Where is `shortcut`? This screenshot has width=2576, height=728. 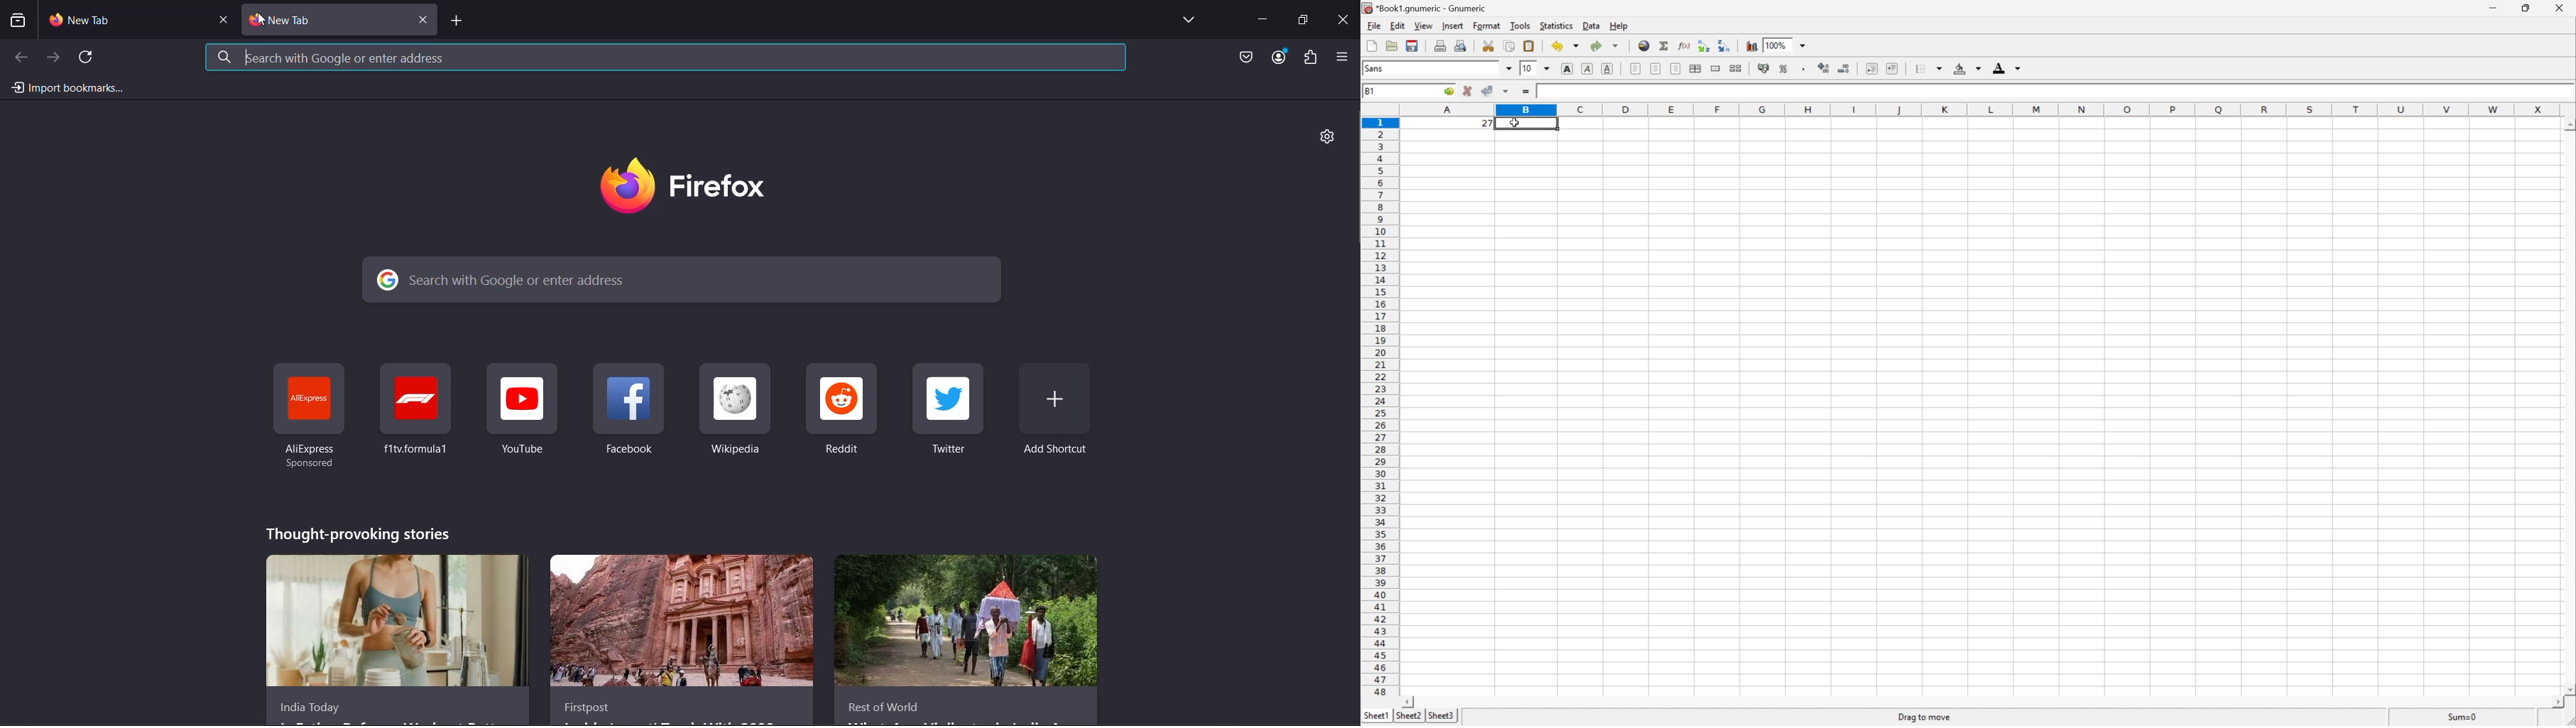 shortcut is located at coordinates (950, 411).